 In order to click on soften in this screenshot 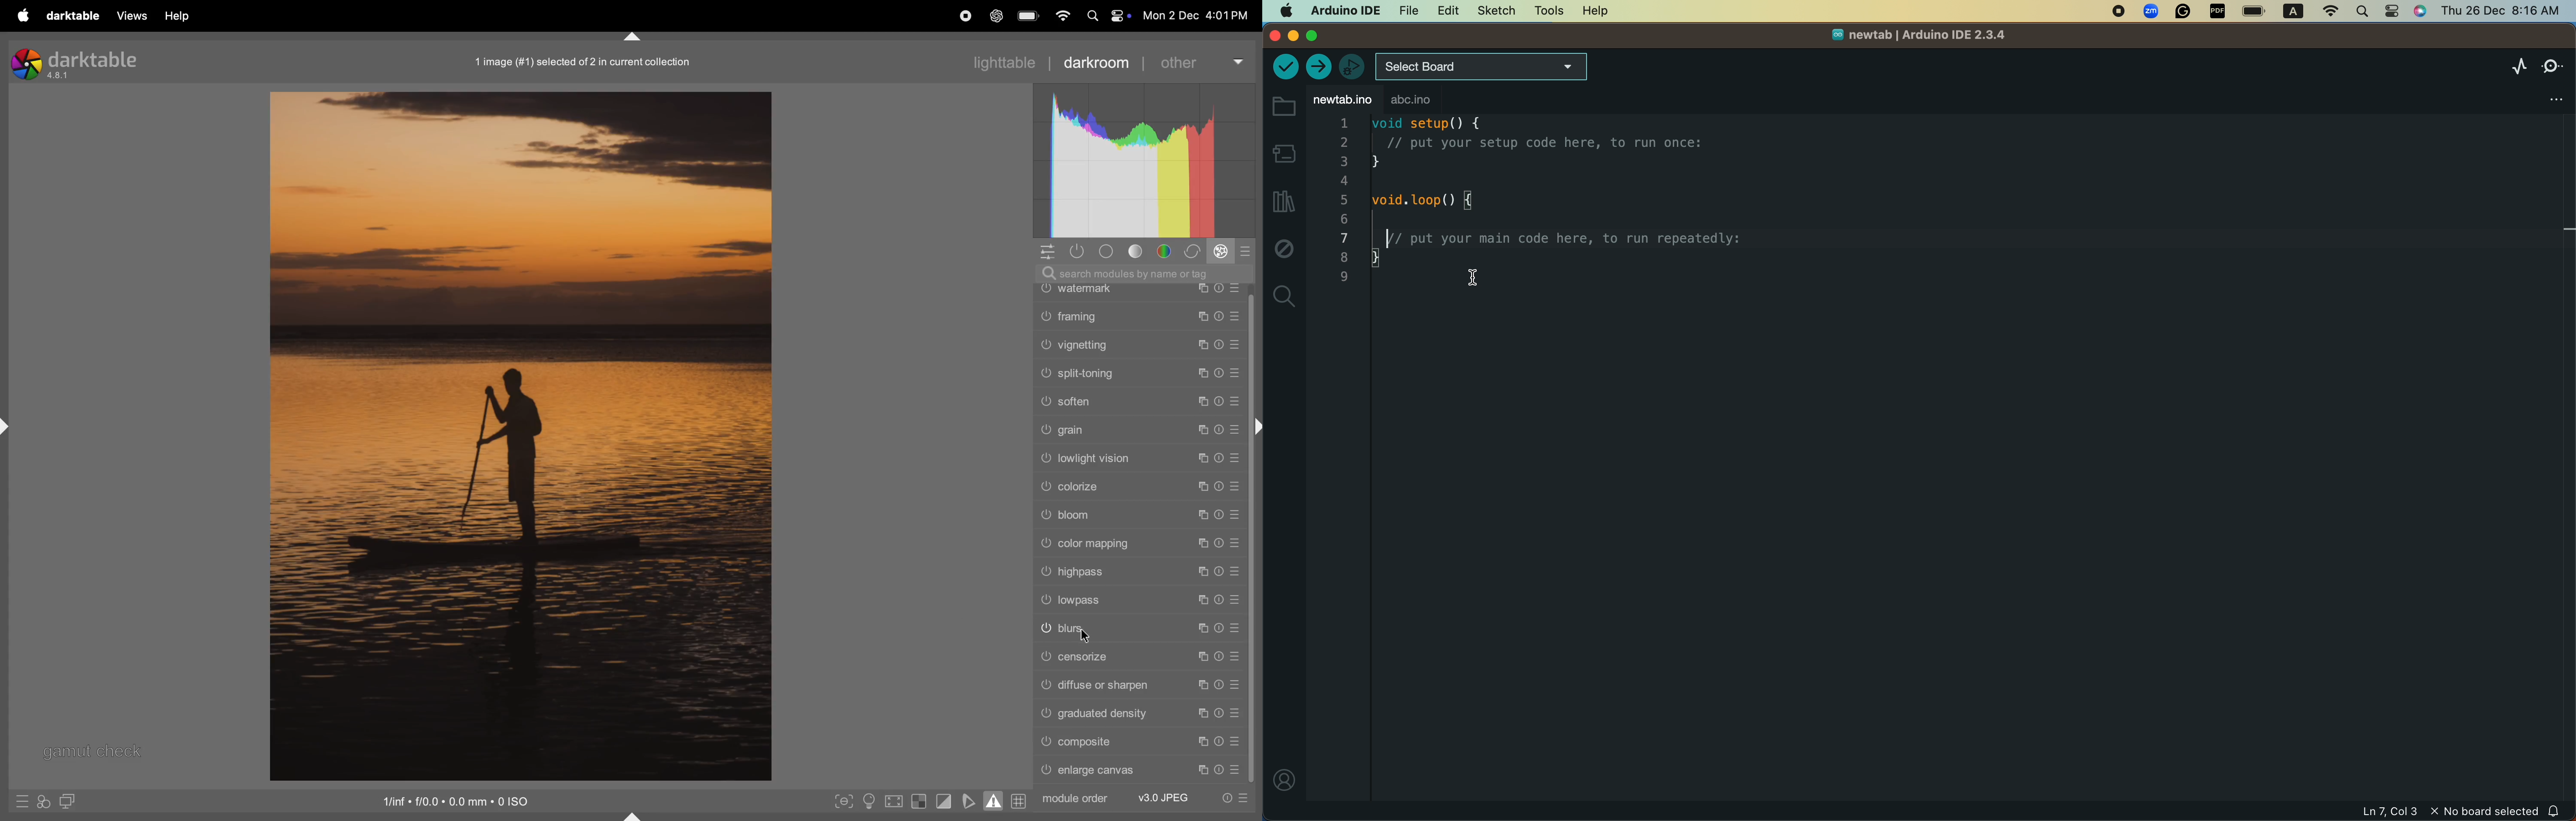, I will do `click(1141, 401)`.